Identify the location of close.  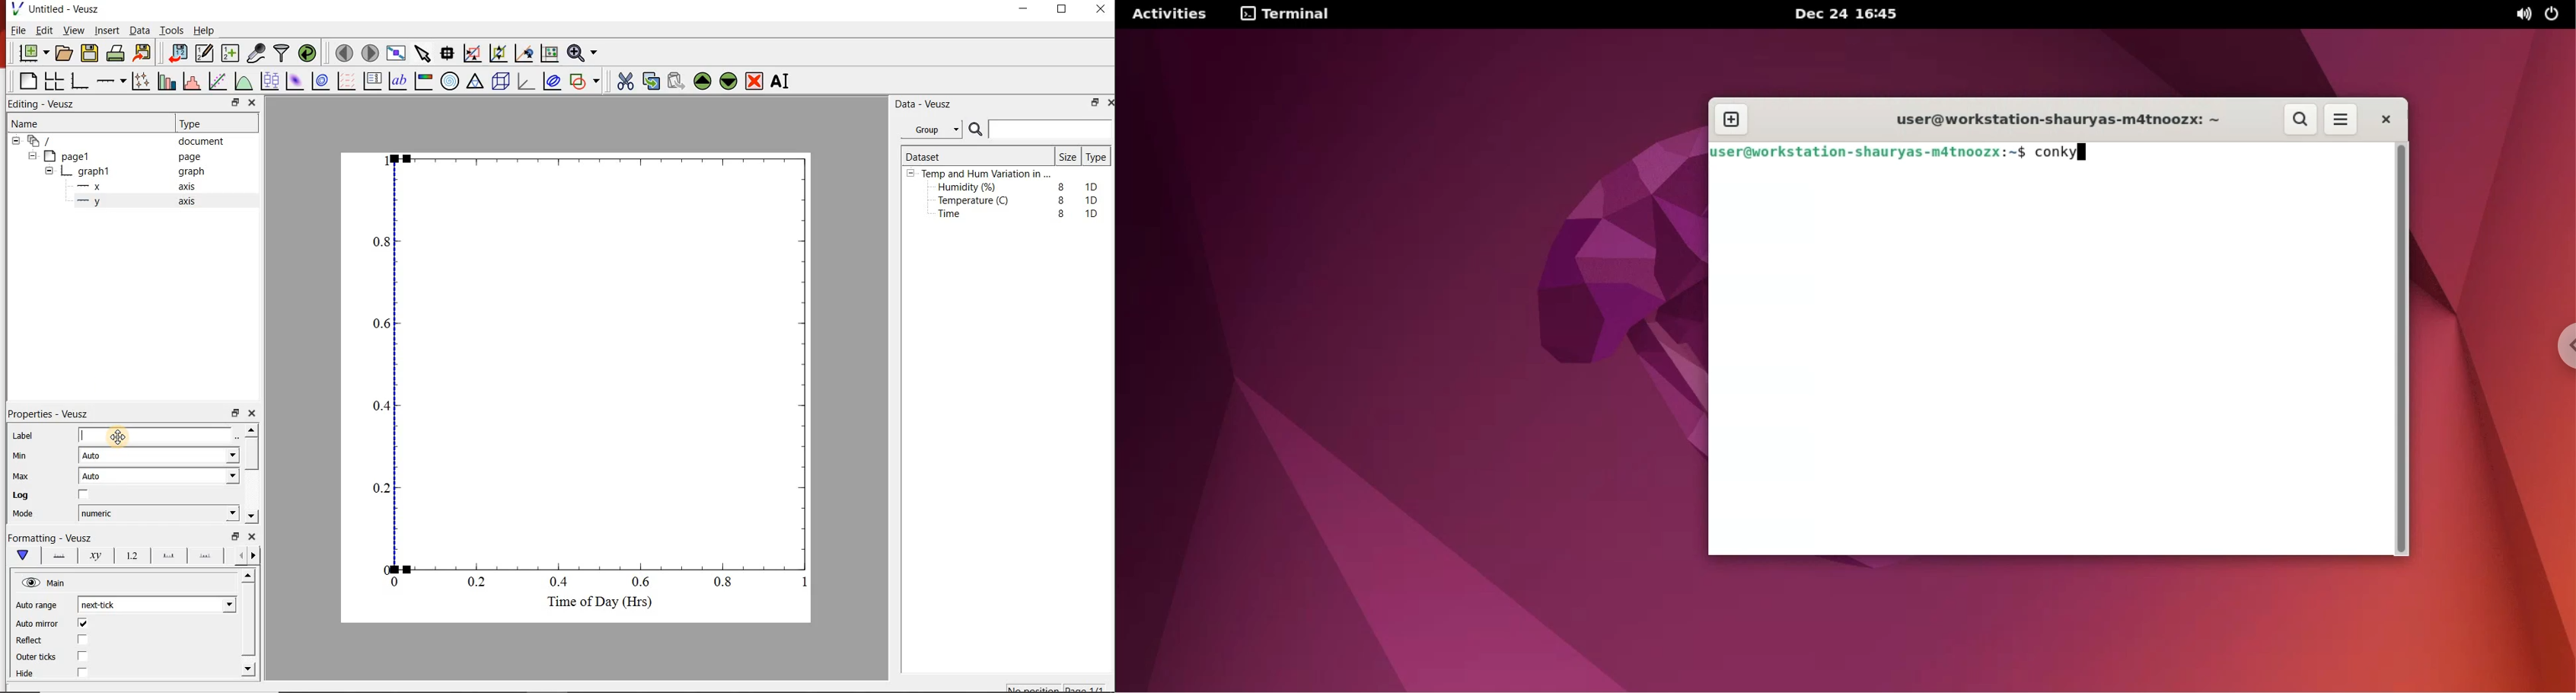
(253, 102).